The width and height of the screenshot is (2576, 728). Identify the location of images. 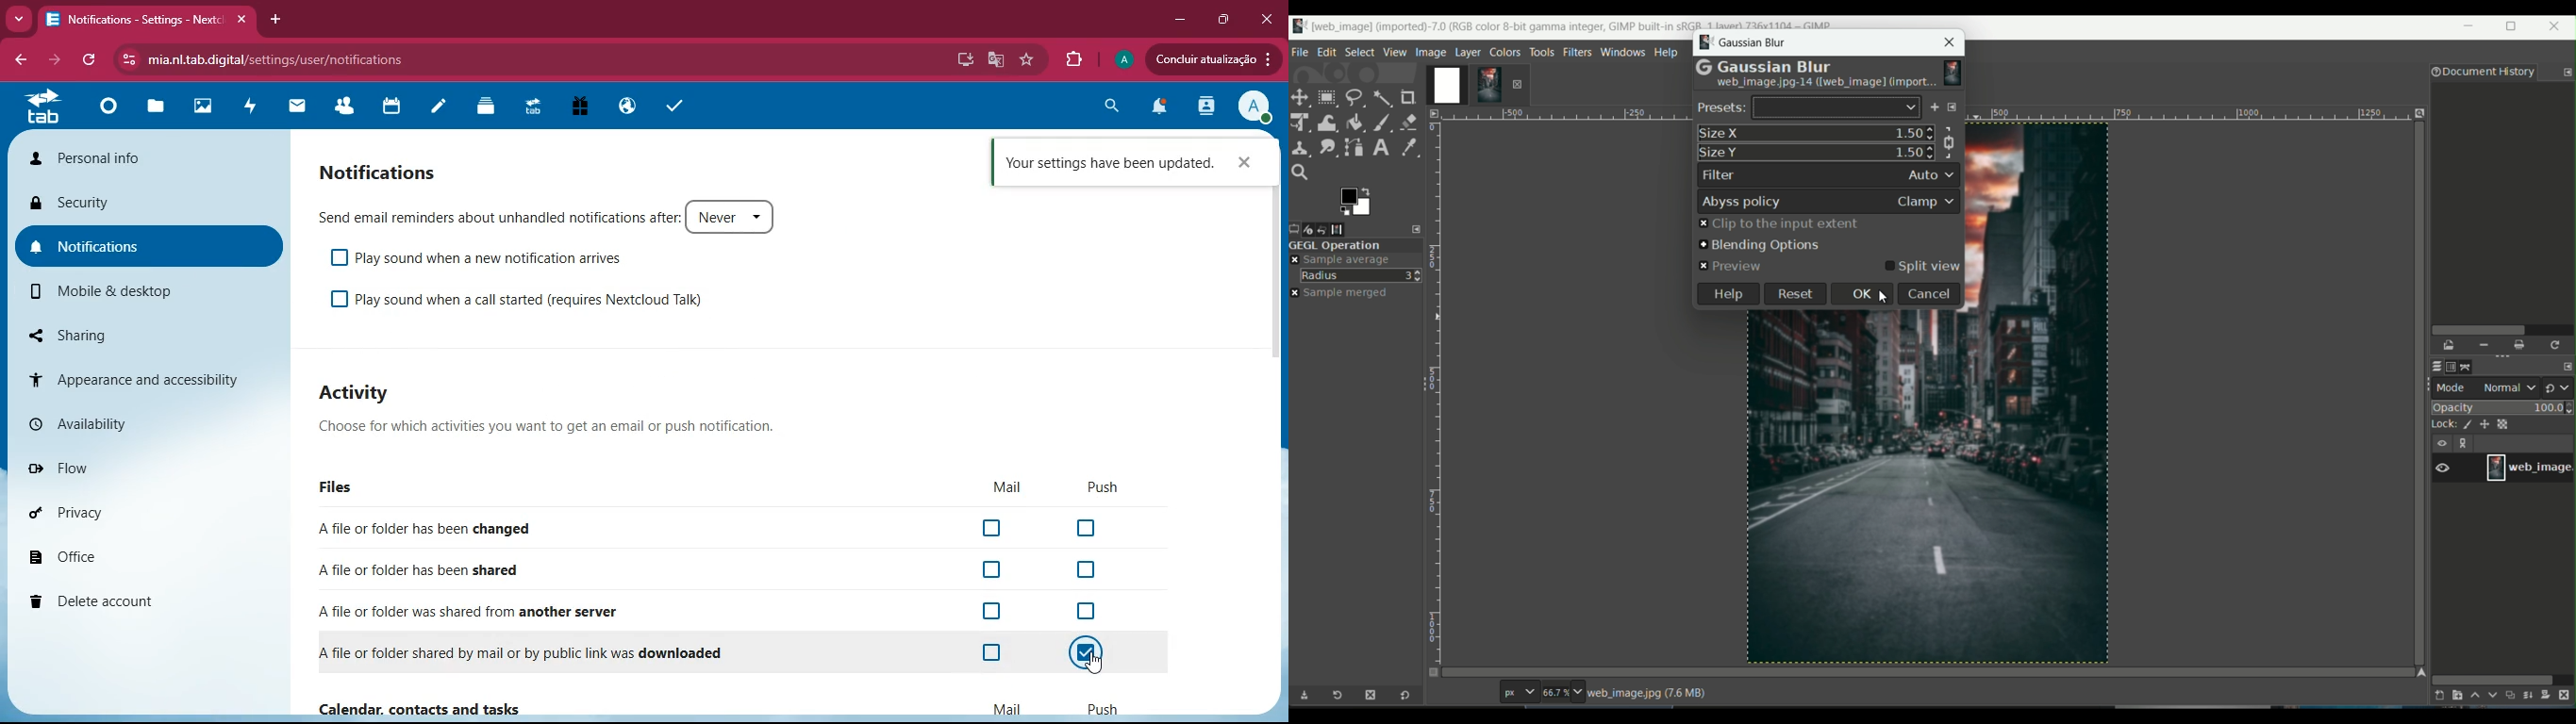
(1347, 229).